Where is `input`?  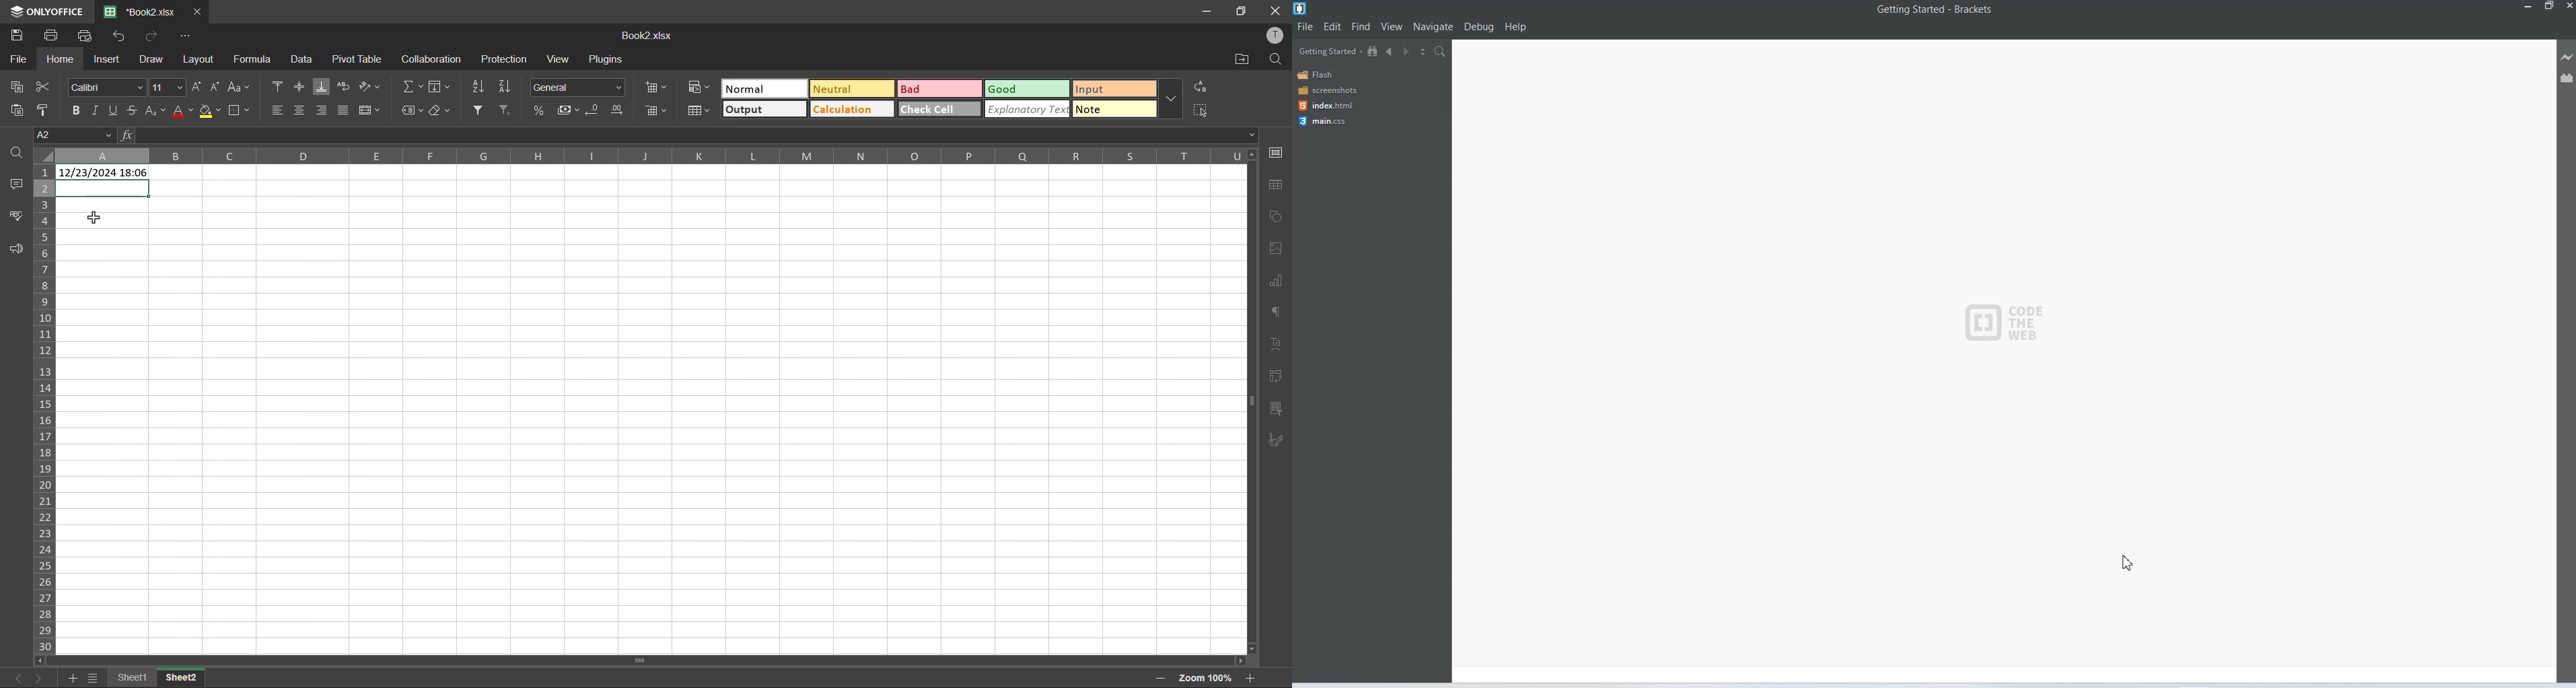 input is located at coordinates (1112, 90).